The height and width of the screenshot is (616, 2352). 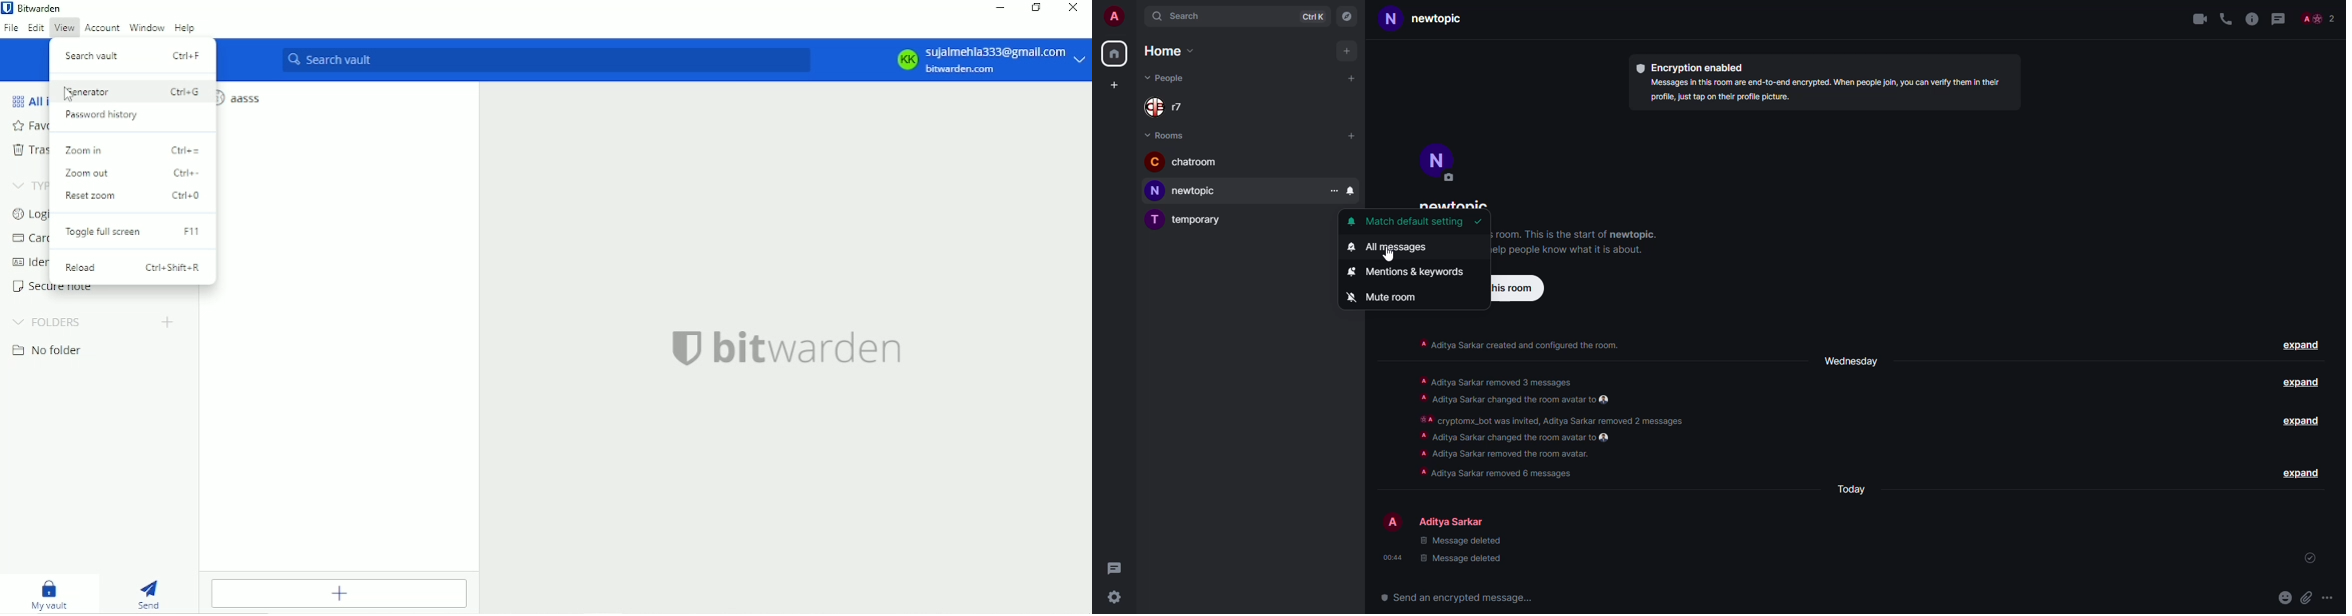 What do you see at coordinates (1116, 16) in the screenshot?
I see `profile` at bounding box center [1116, 16].